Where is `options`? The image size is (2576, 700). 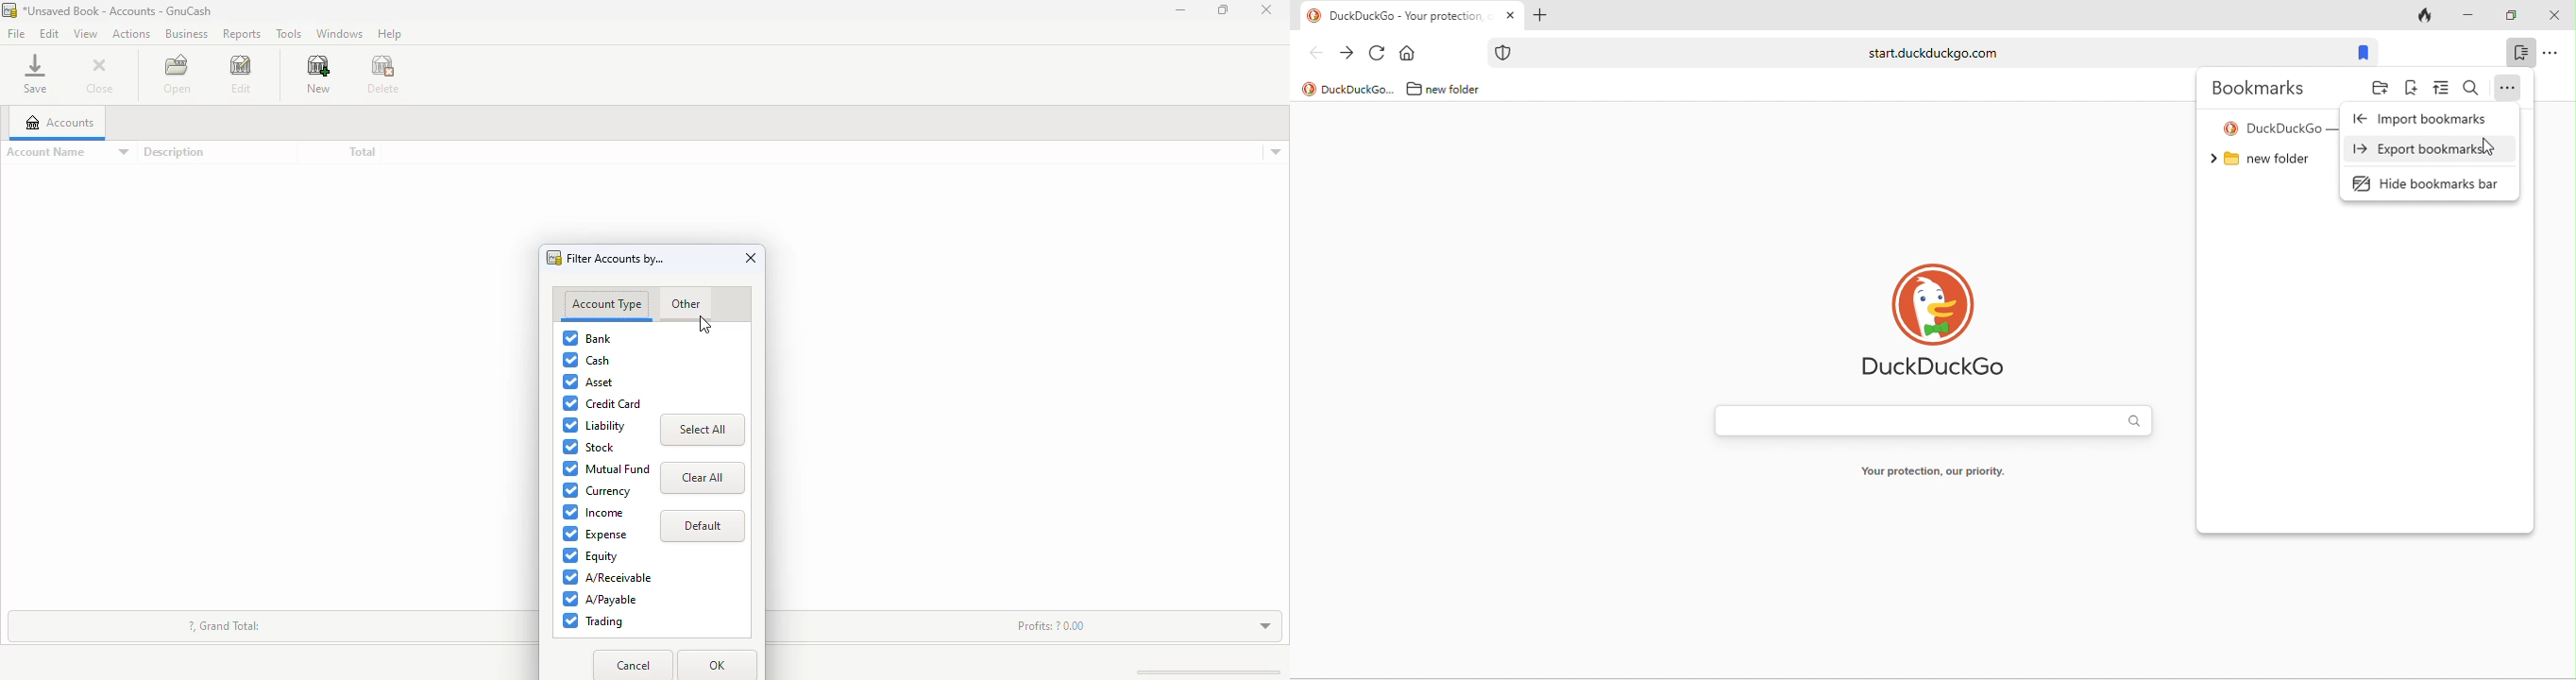 options is located at coordinates (2551, 53).